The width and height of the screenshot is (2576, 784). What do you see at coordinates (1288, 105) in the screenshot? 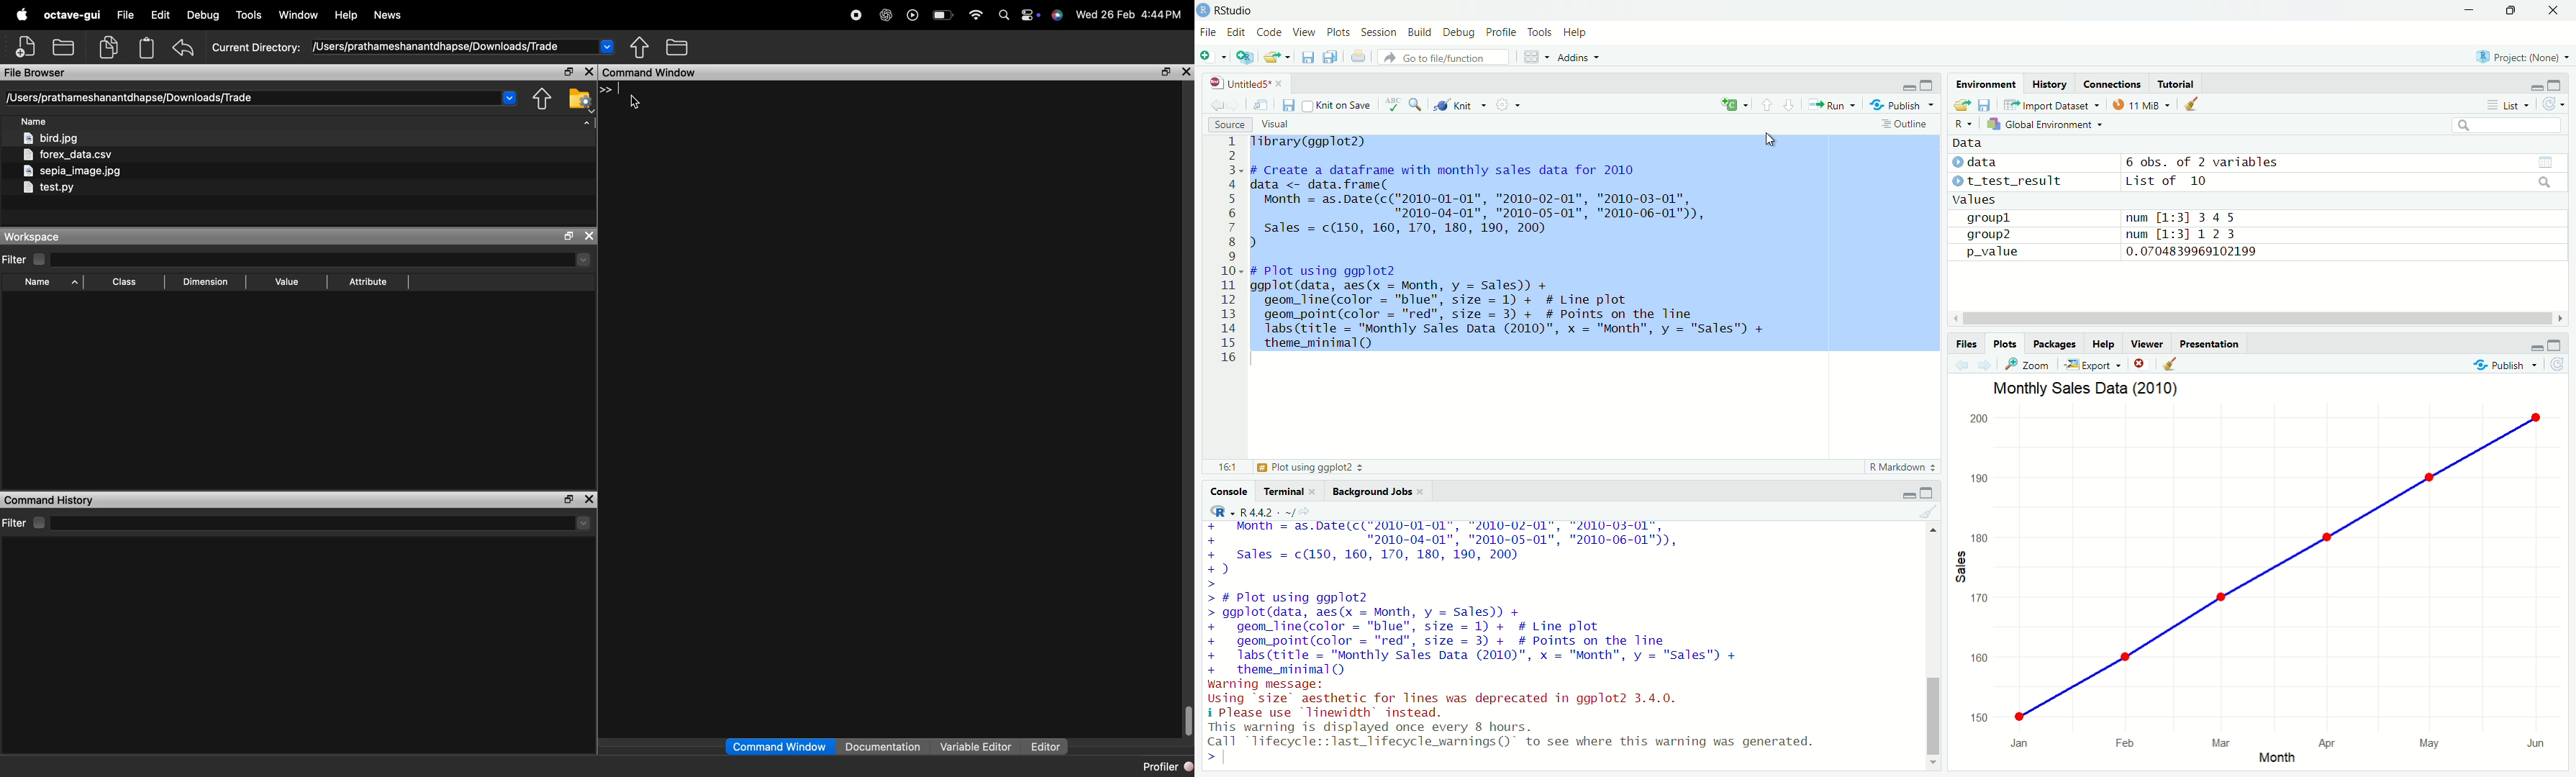
I see `save` at bounding box center [1288, 105].